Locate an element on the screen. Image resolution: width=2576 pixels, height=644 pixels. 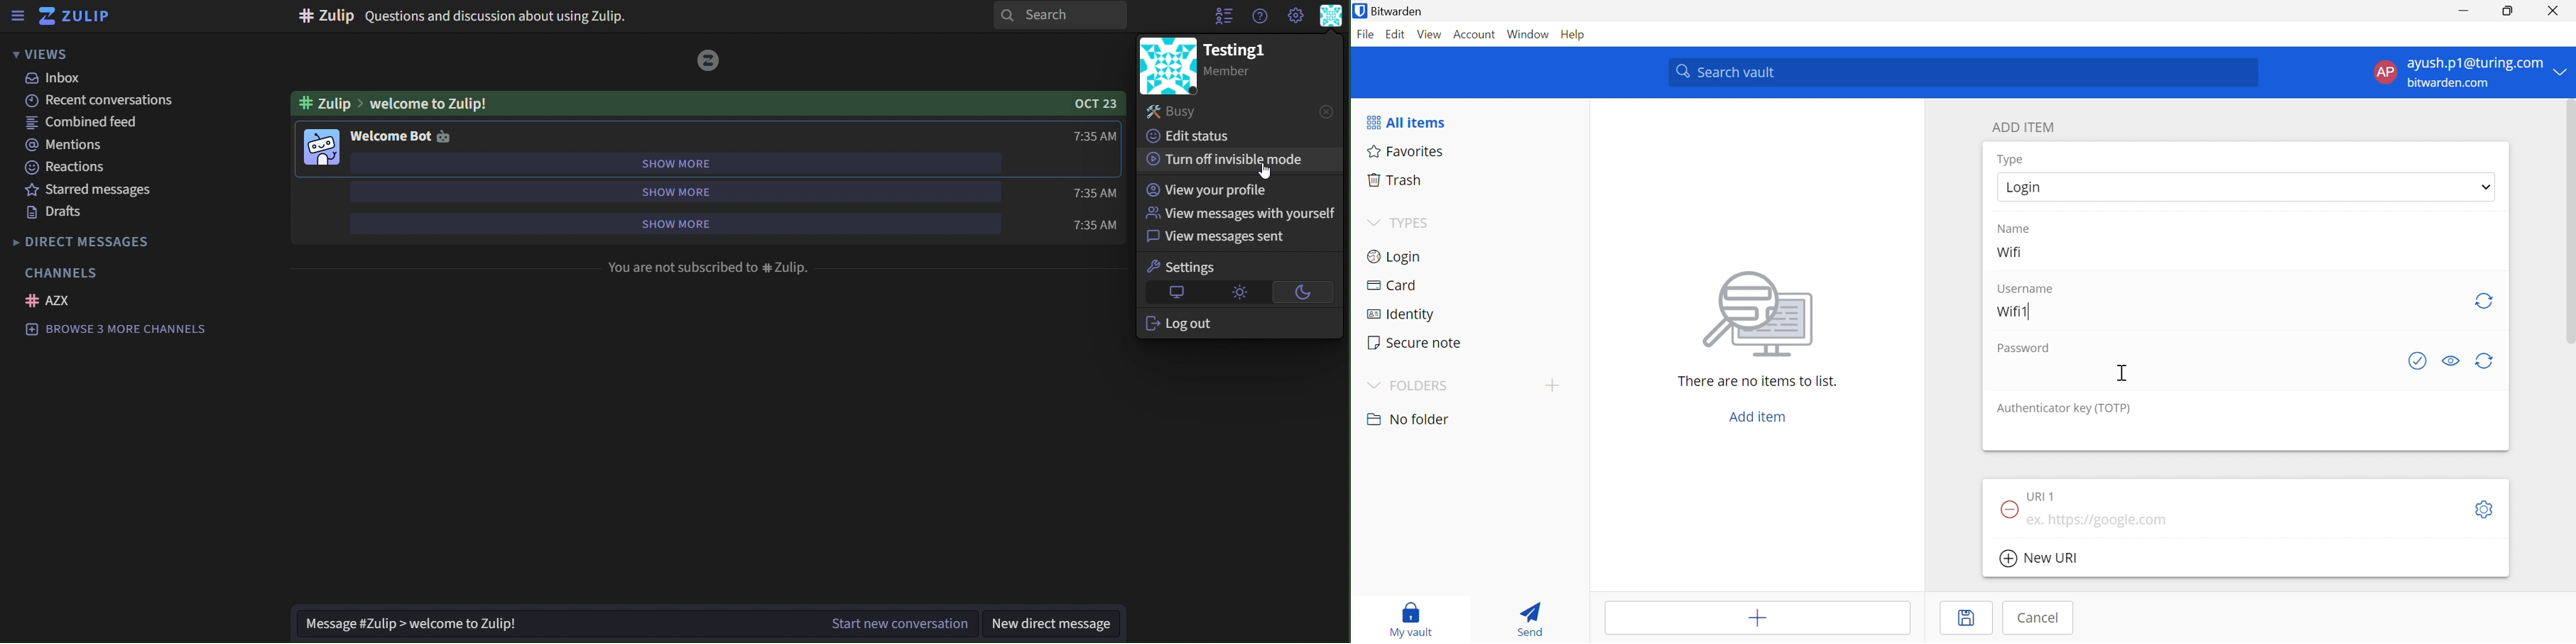
Drop Down is located at coordinates (1373, 223).